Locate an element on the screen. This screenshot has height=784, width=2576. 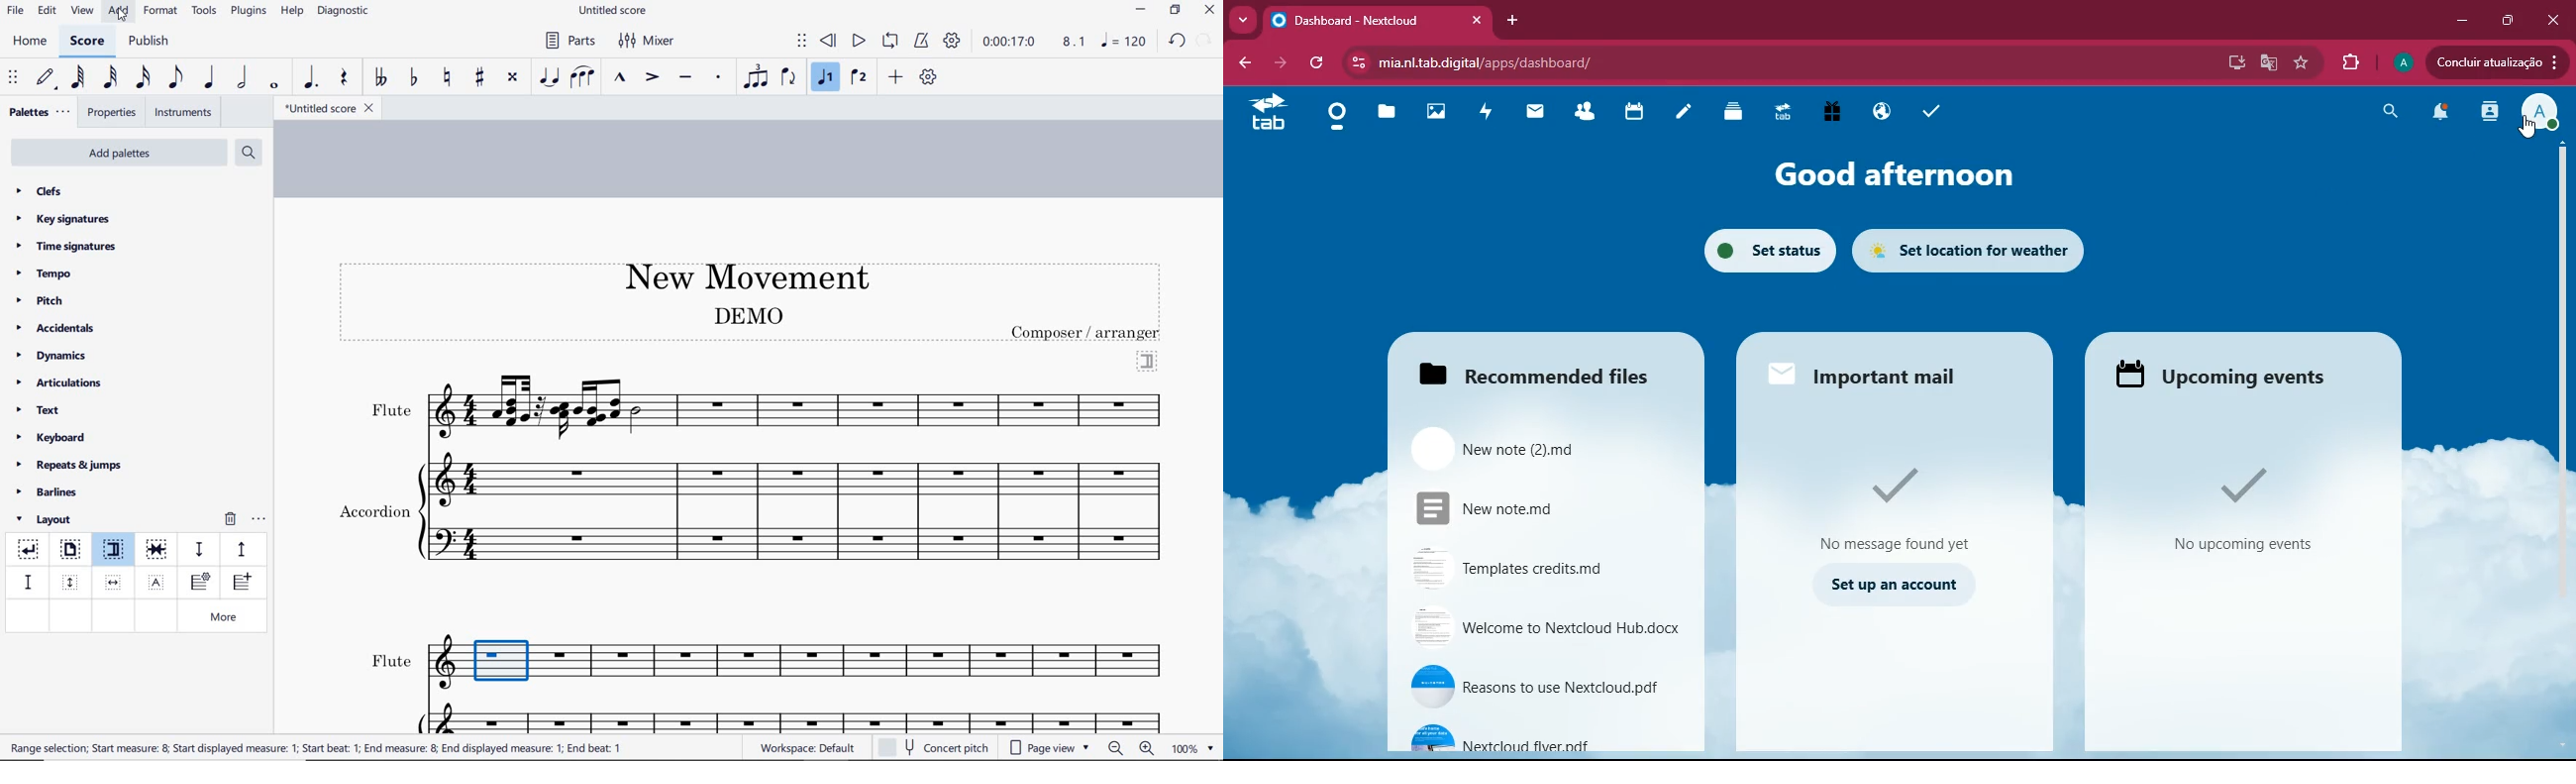
text is located at coordinates (374, 509).